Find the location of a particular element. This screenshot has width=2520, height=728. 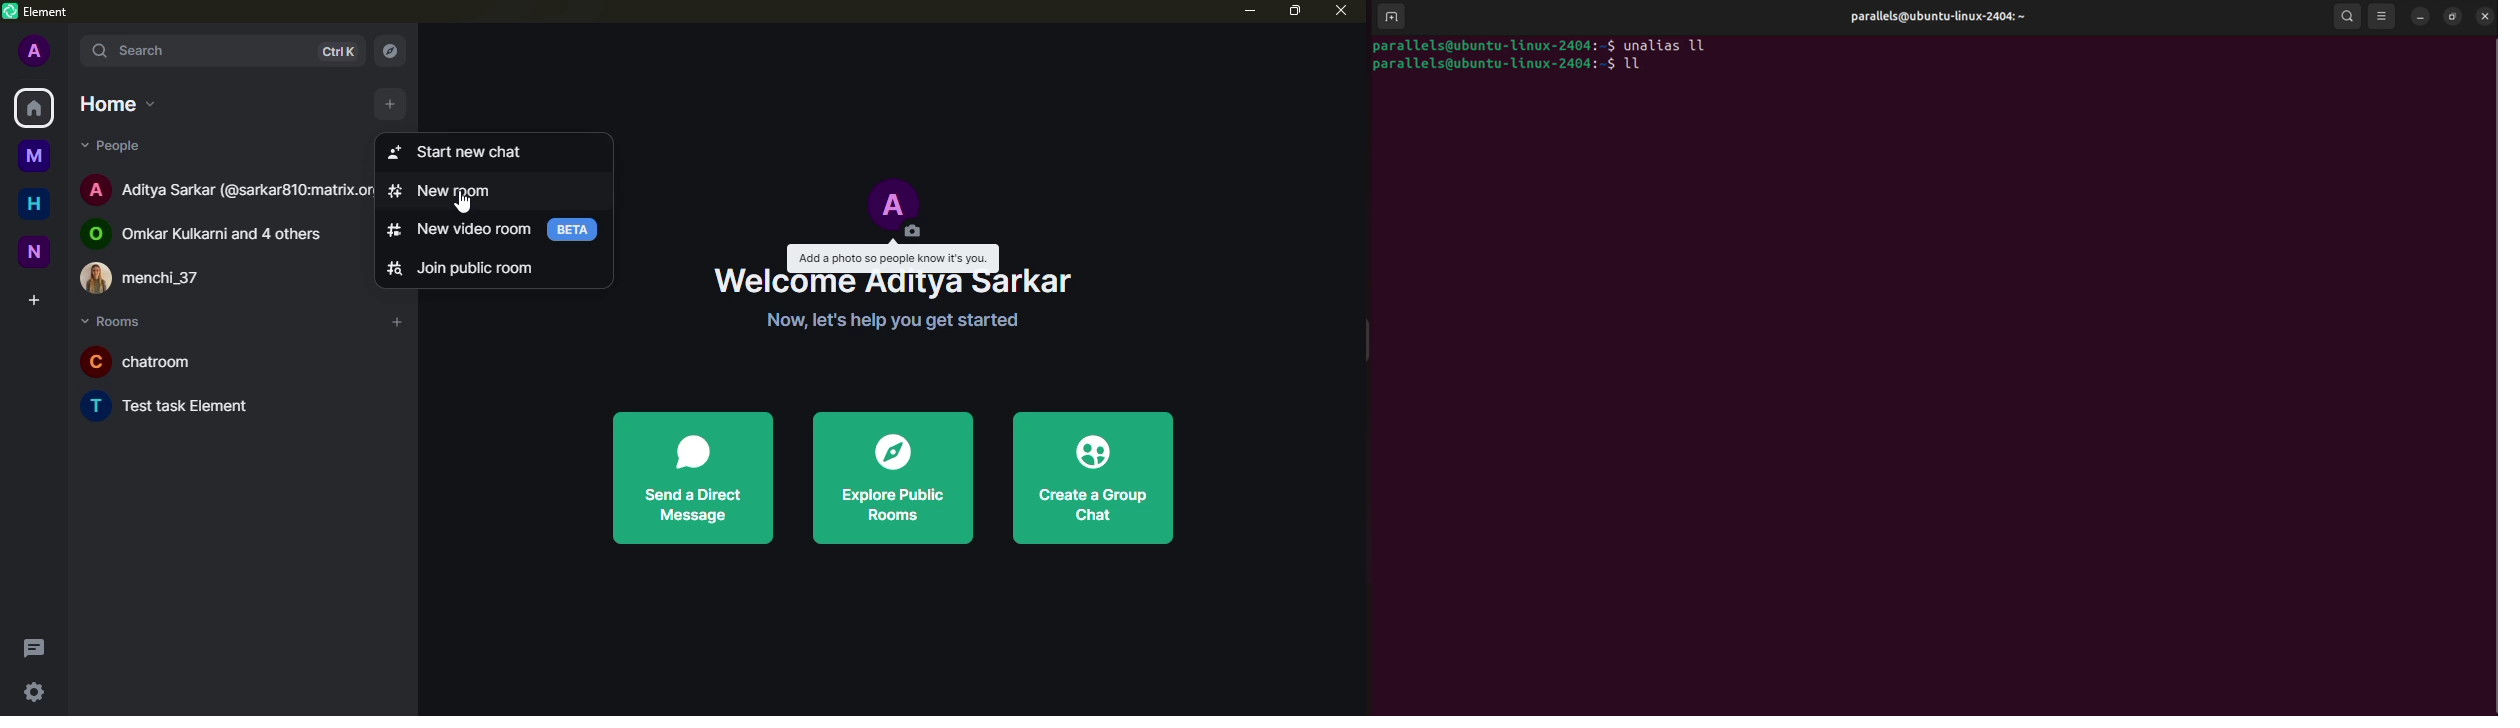

create space is located at coordinates (37, 300).